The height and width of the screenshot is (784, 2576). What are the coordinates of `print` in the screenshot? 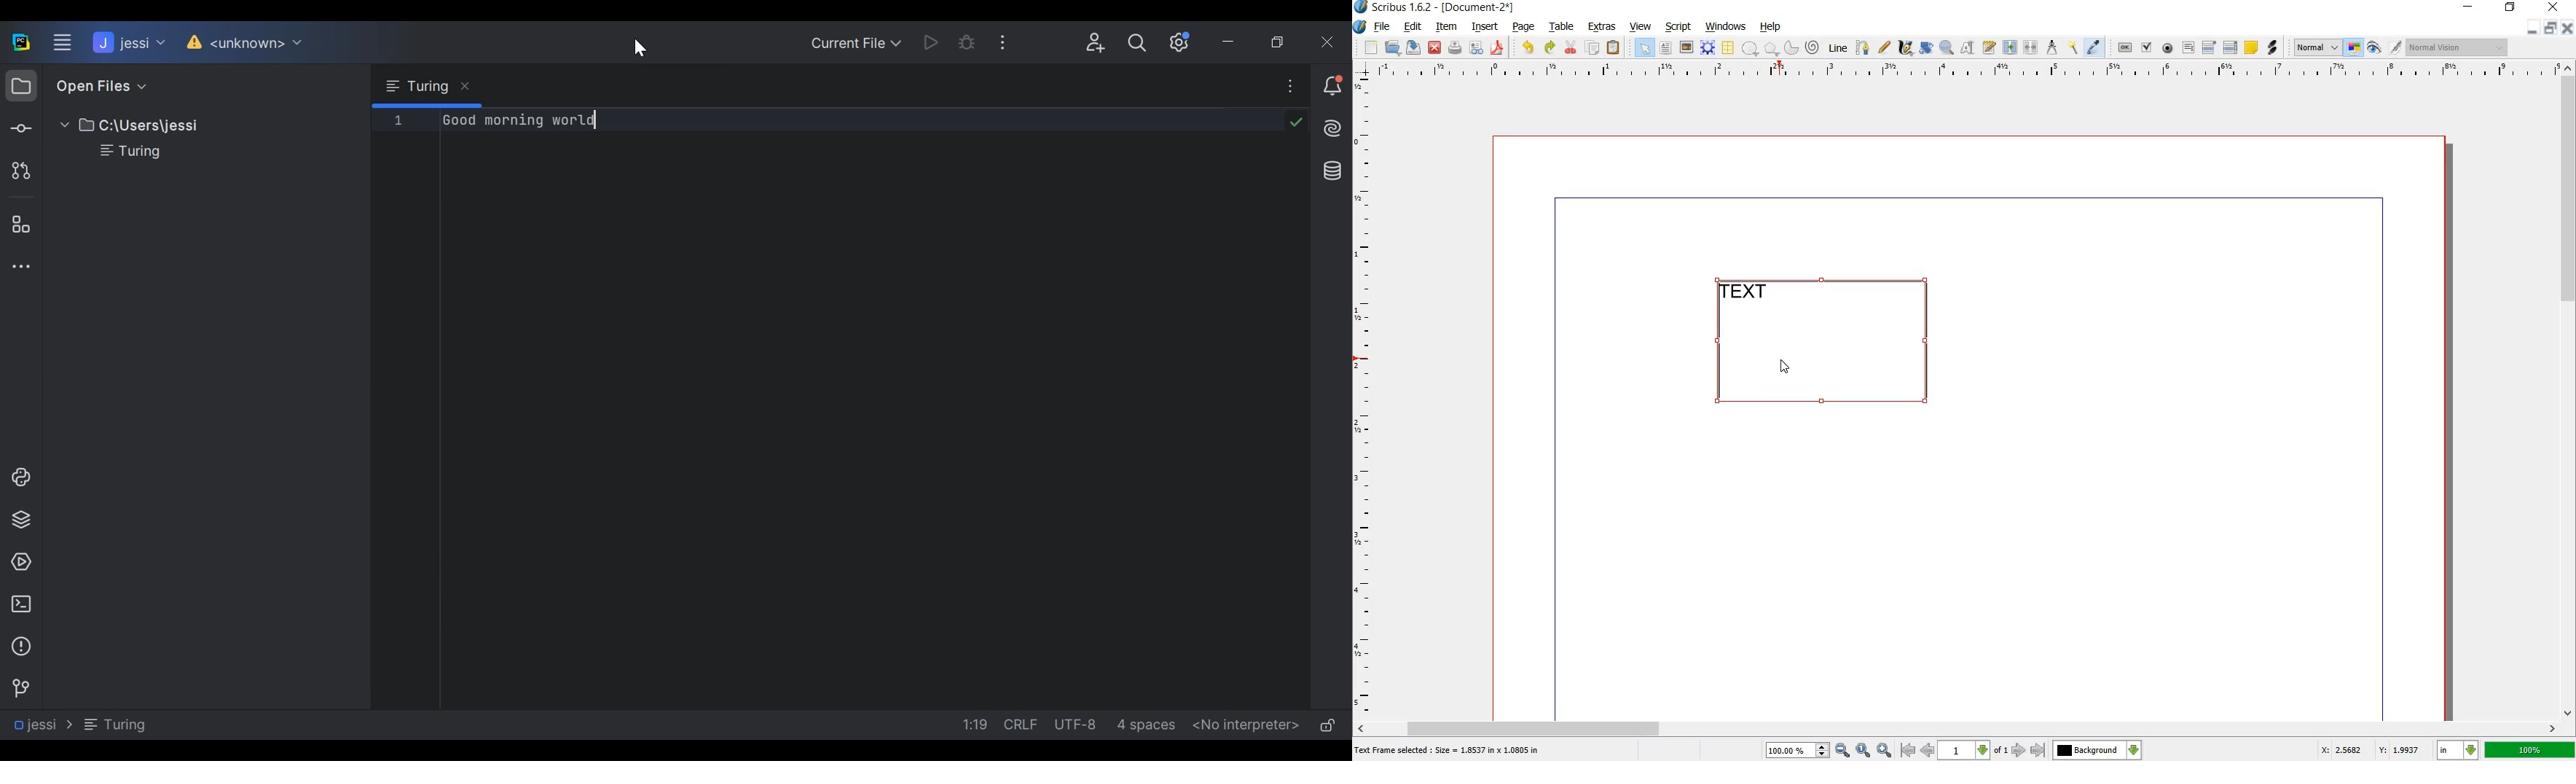 It's located at (1455, 48).